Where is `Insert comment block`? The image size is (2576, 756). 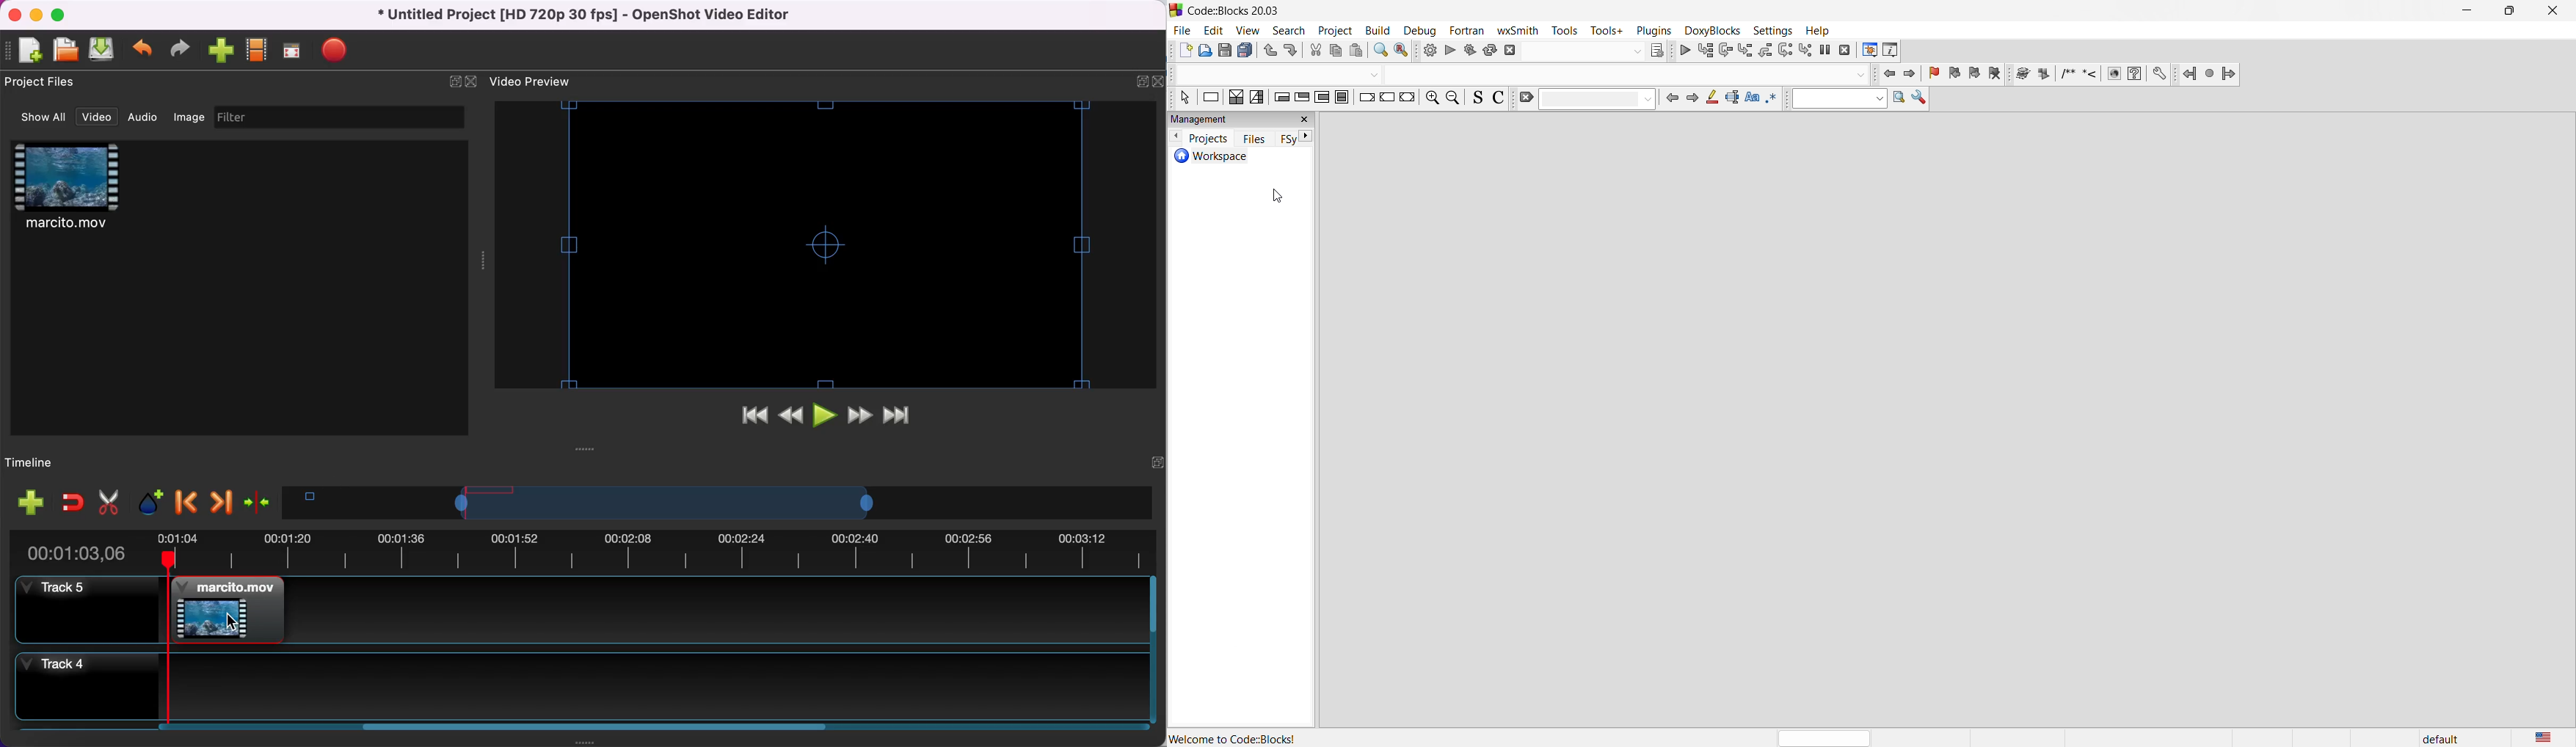 Insert comment block is located at coordinates (2067, 73).